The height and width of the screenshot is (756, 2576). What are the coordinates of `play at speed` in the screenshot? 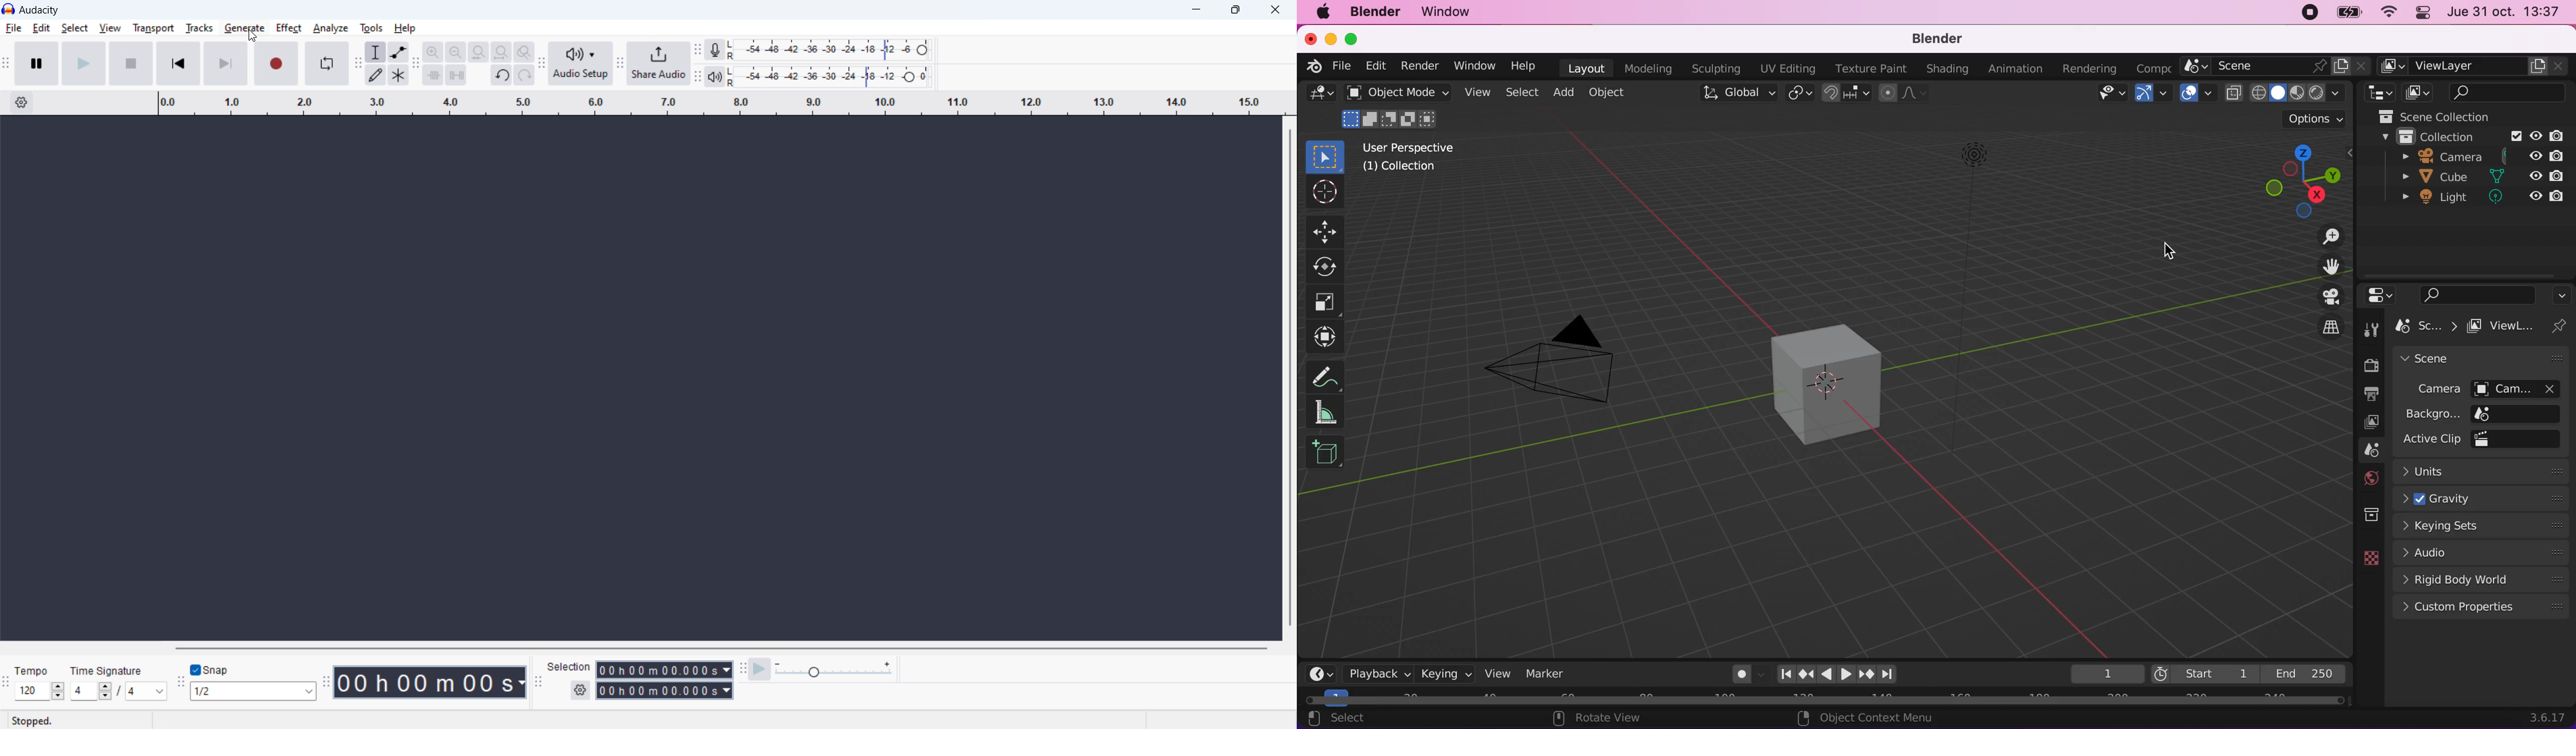 It's located at (760, 669).